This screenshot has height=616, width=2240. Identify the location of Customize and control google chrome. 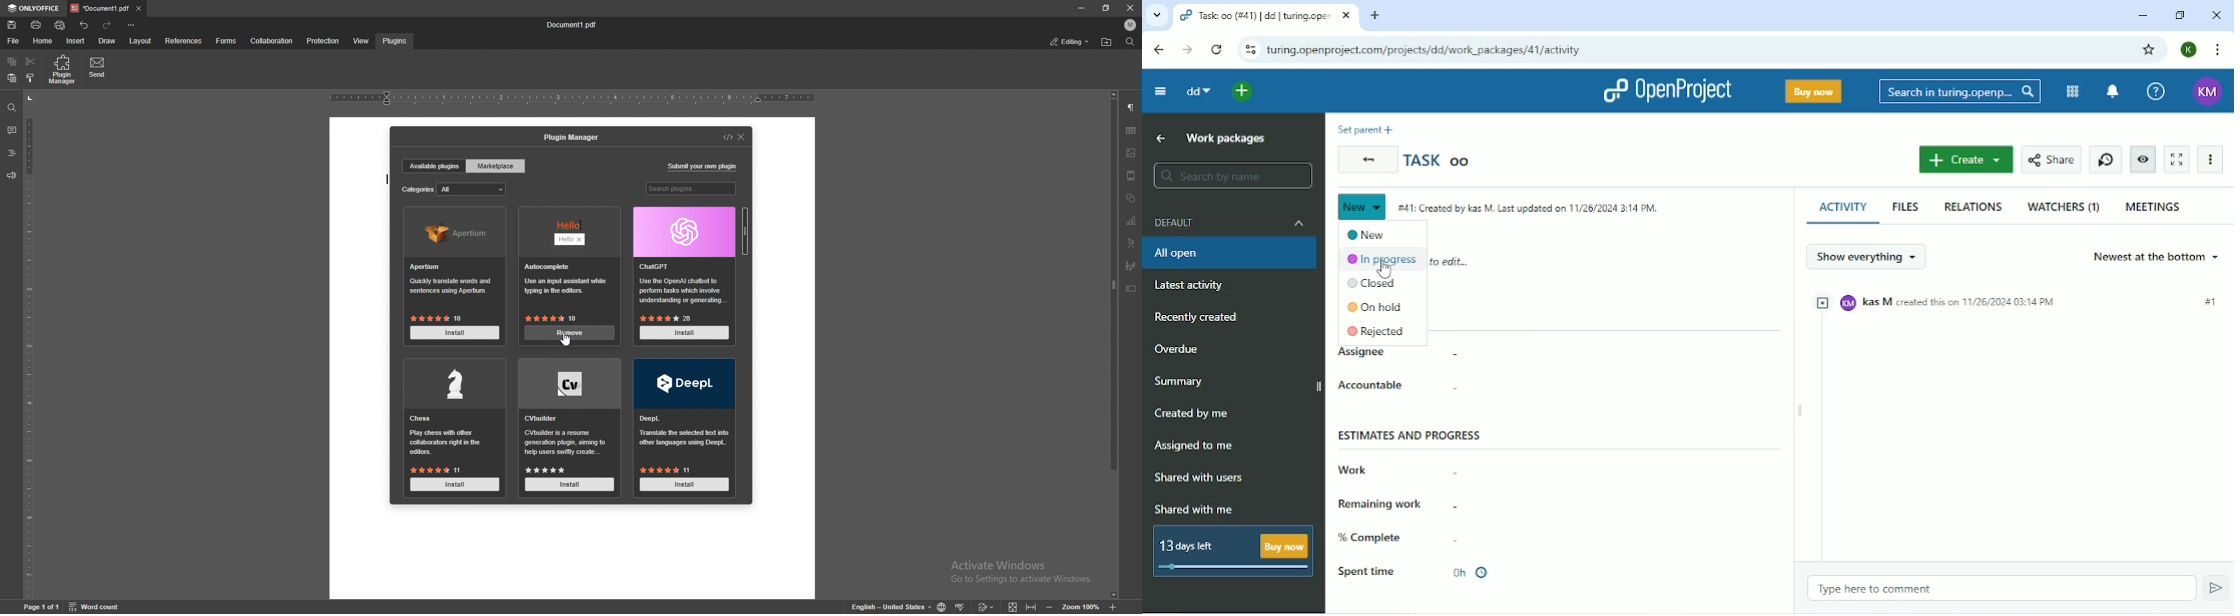
(2217, 49).